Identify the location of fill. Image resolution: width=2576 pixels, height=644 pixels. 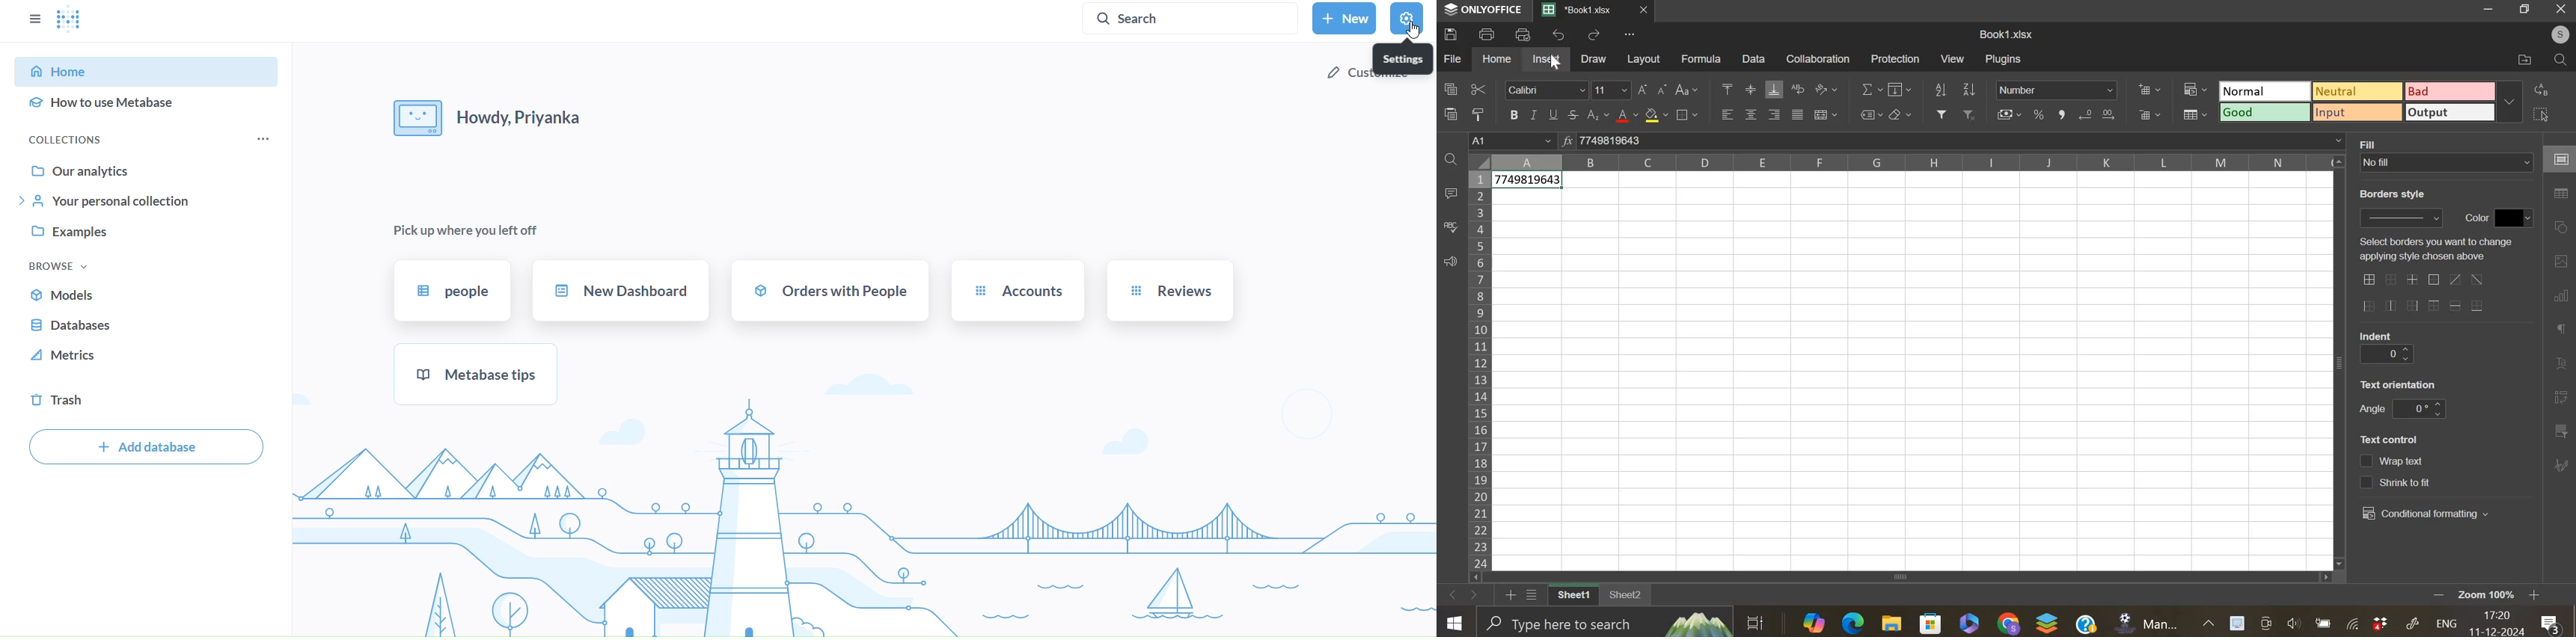
(1900, 89).